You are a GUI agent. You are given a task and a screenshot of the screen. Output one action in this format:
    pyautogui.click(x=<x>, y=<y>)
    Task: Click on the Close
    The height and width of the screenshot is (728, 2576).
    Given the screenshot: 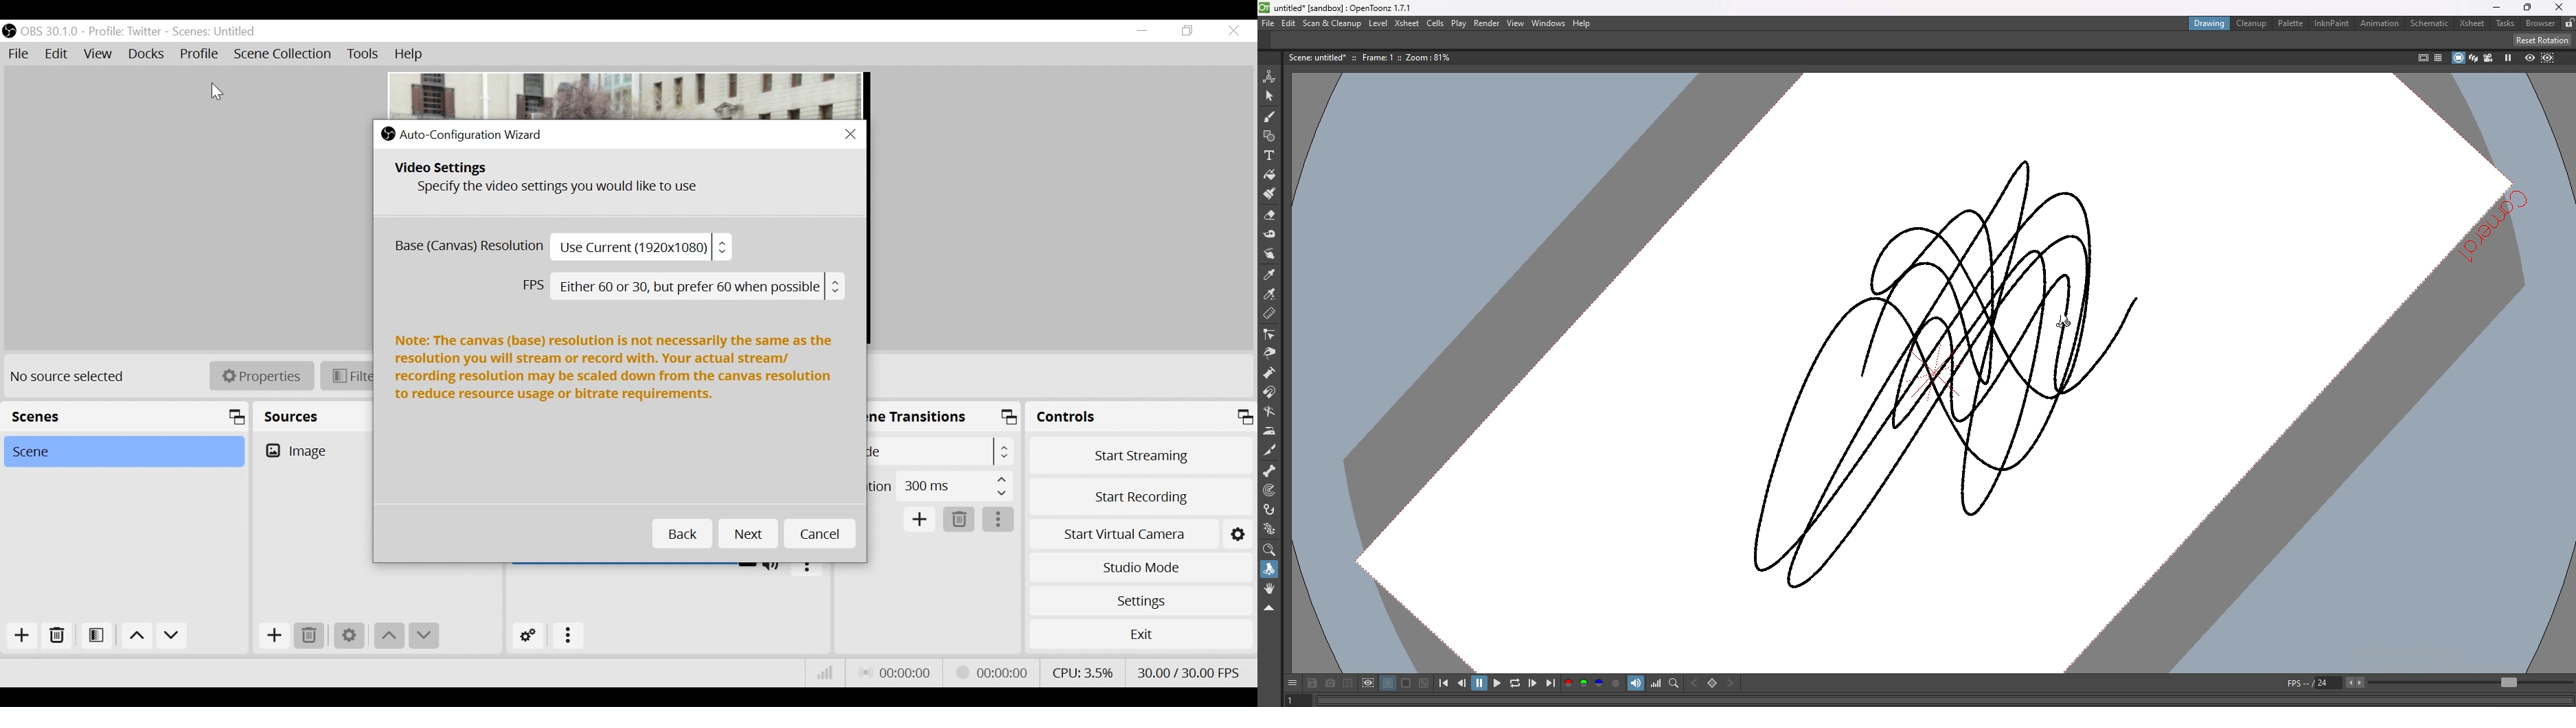 What is the action you would take?
    pyautogui.click(x=1233, y=30)
    